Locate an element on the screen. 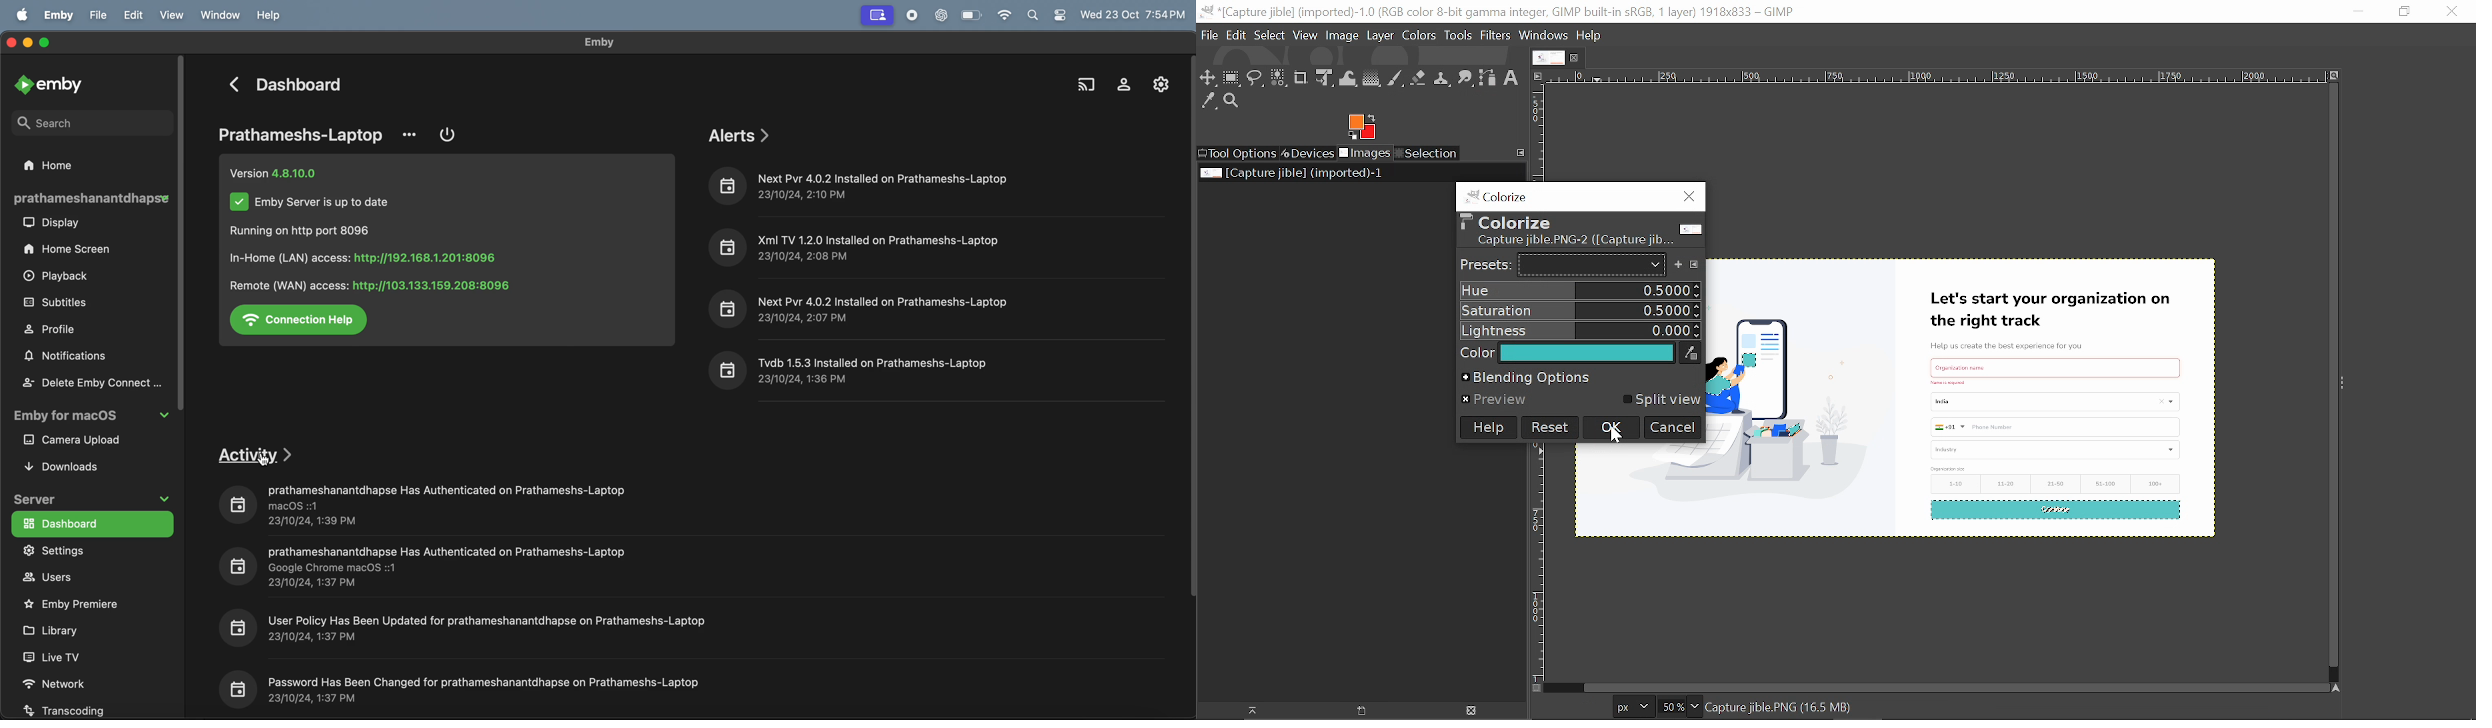  Clone tool is located at coordinates (1441, 78).